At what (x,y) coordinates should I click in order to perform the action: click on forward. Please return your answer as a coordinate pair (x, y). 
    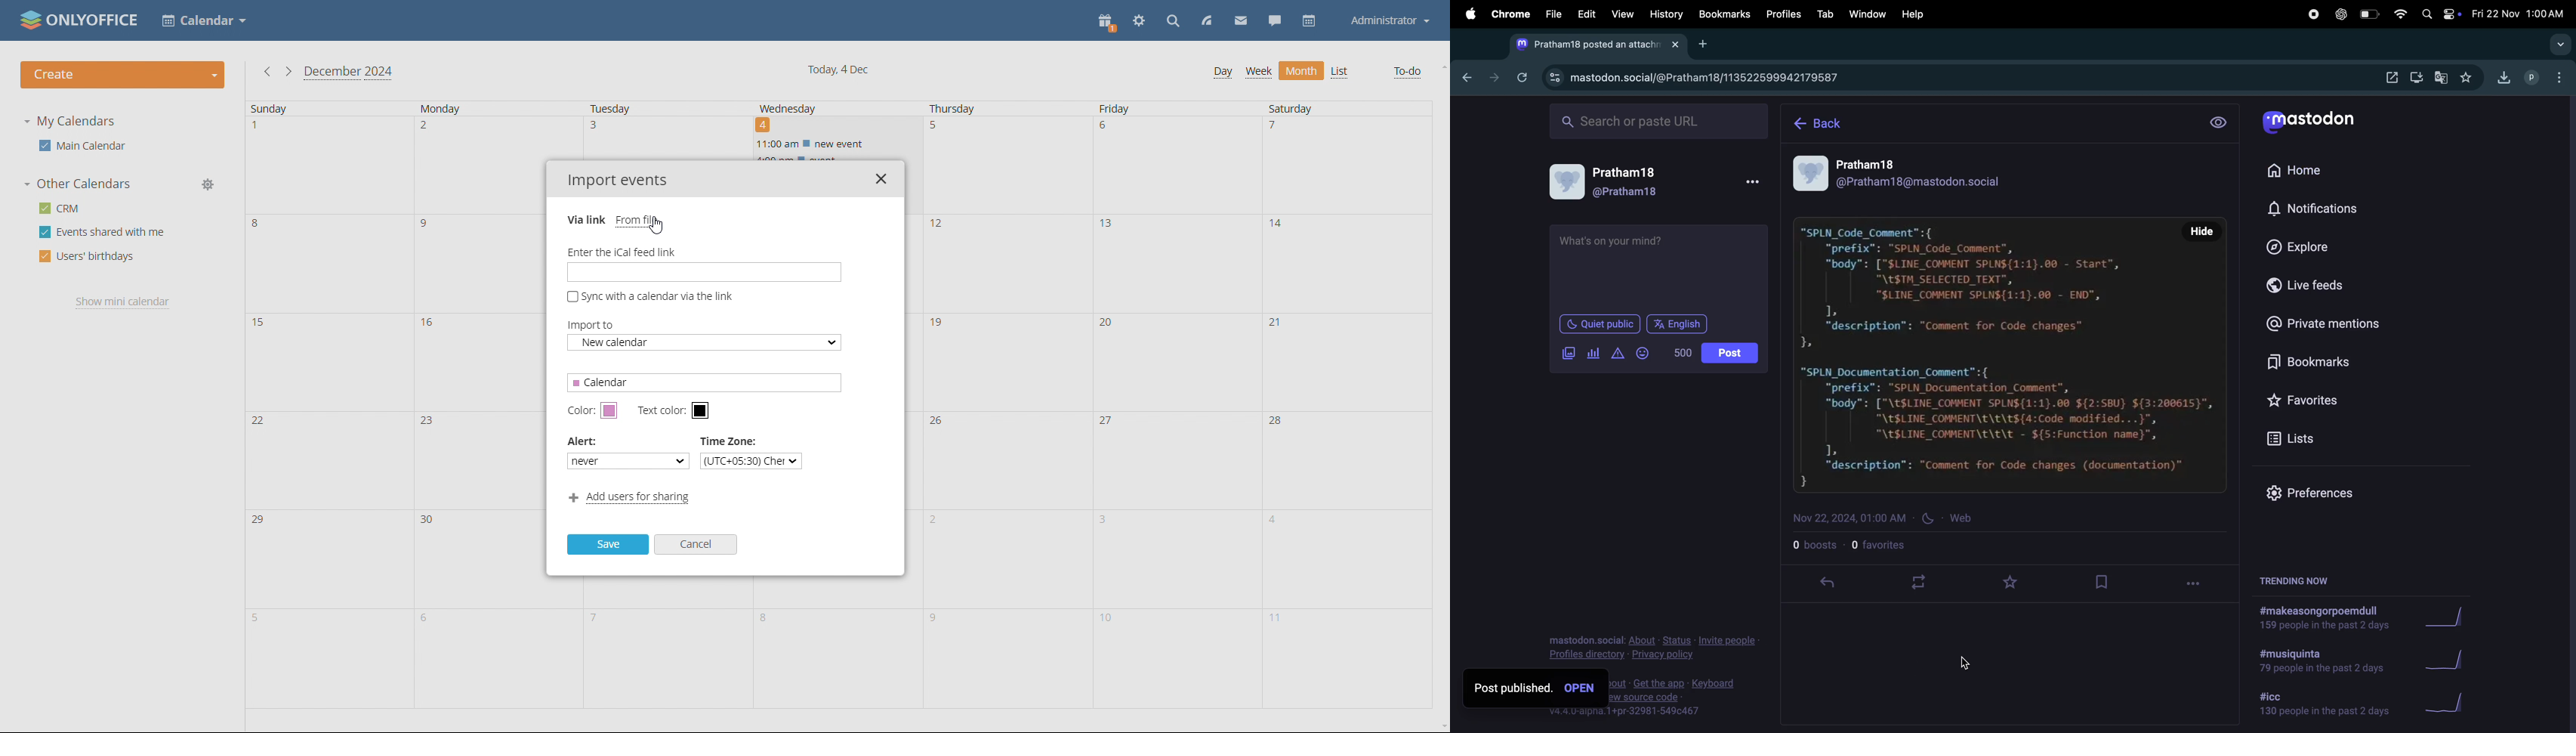
    Looking at the image, I should click on (1495, 79).